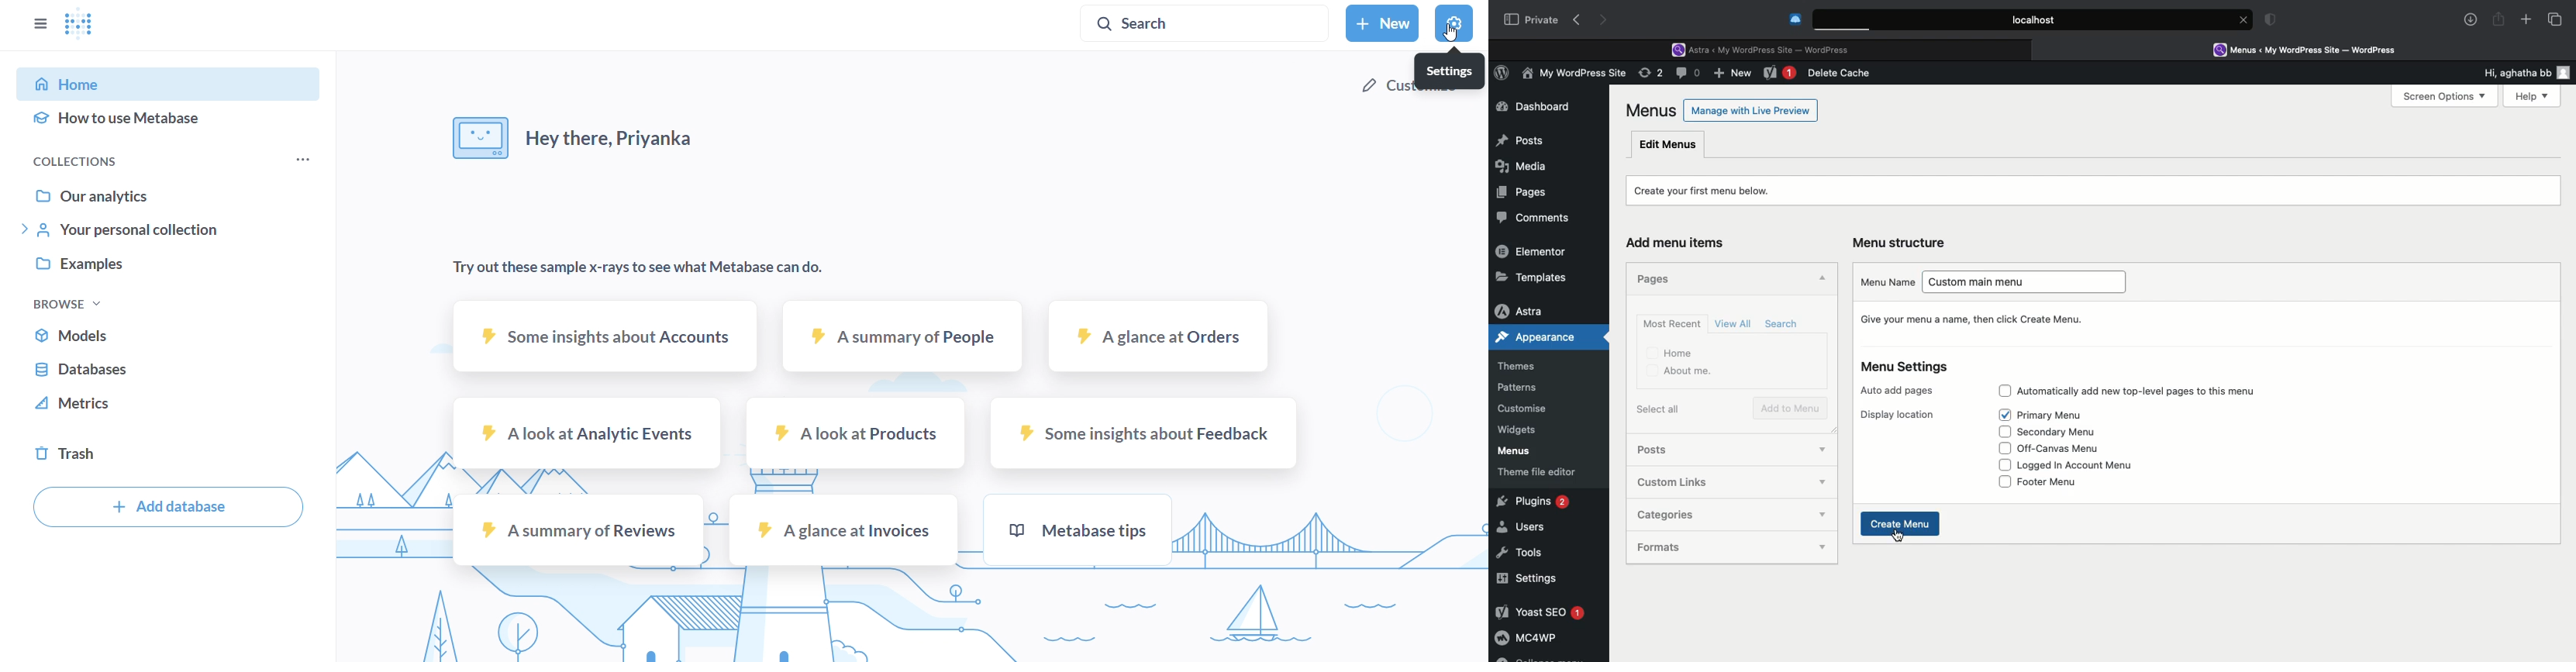  I want to click on Astra, so click(1533, 311).